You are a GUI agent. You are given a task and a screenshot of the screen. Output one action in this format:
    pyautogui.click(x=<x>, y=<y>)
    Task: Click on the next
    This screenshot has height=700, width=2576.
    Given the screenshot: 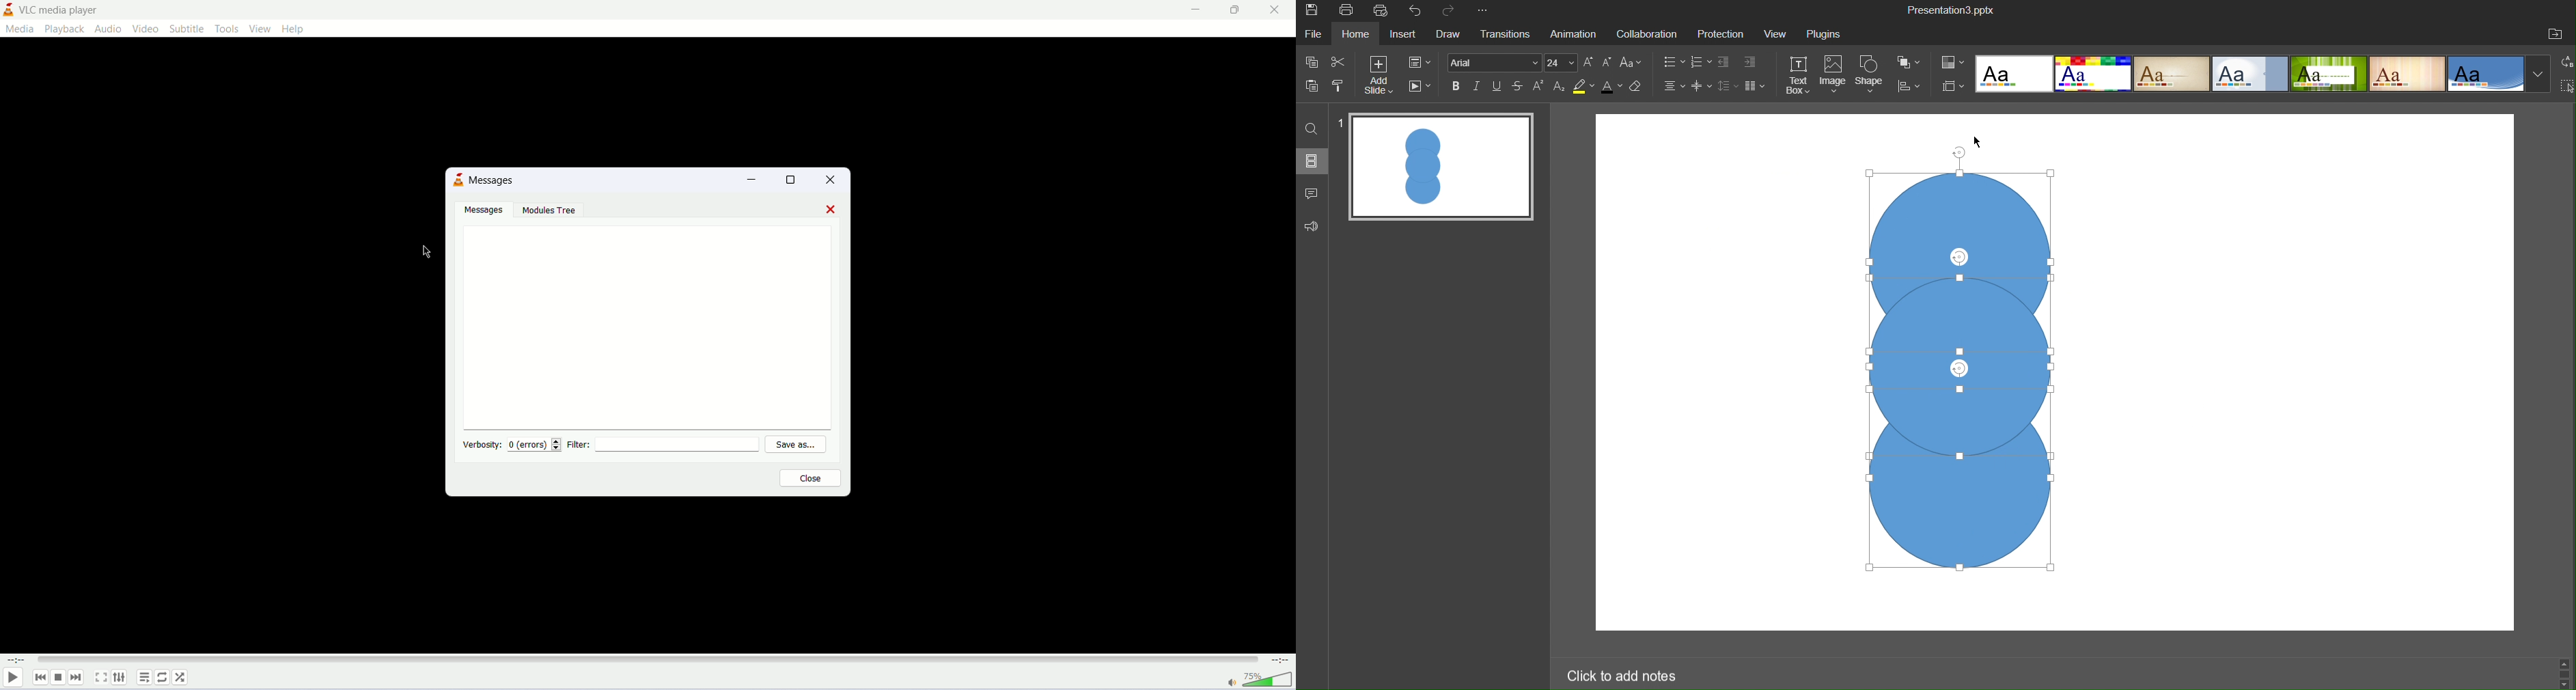 What is the action you would take?
    pyautogui.click(x=78, y=676)
    